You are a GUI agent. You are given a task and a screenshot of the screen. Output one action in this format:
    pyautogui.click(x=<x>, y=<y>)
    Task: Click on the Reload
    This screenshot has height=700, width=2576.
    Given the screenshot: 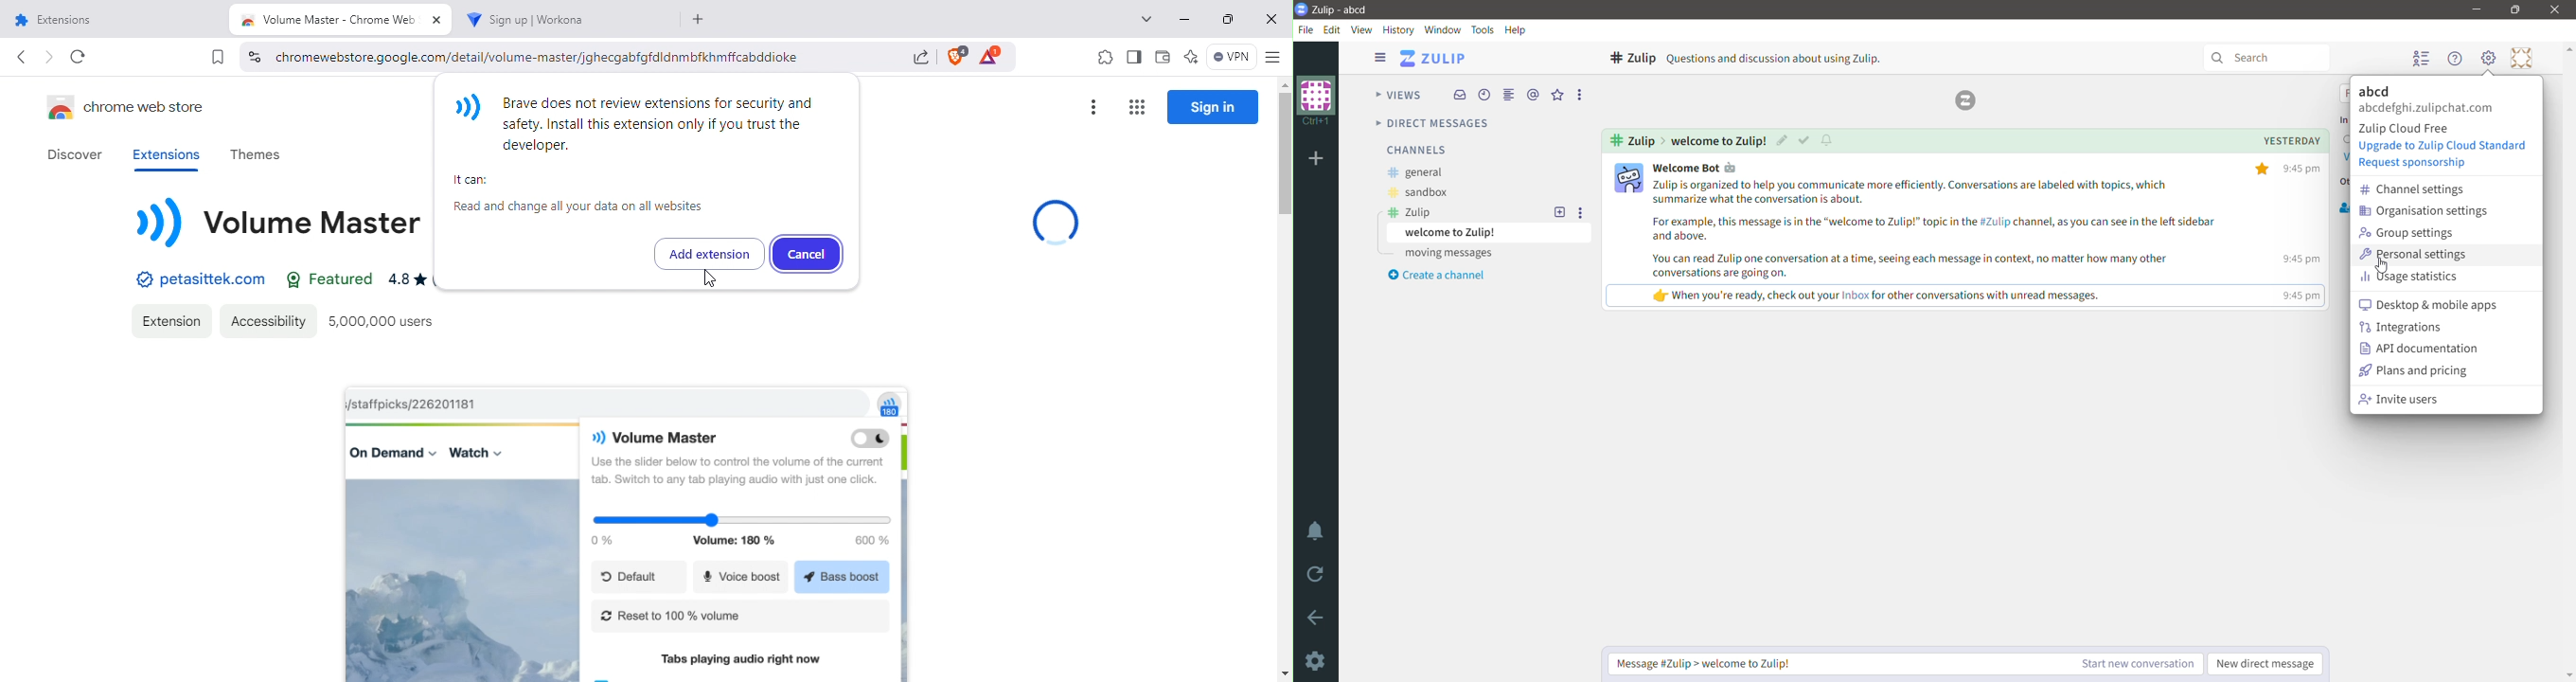 What is the action you would take?
    pyautogui.click(x=1317, y=578)
    